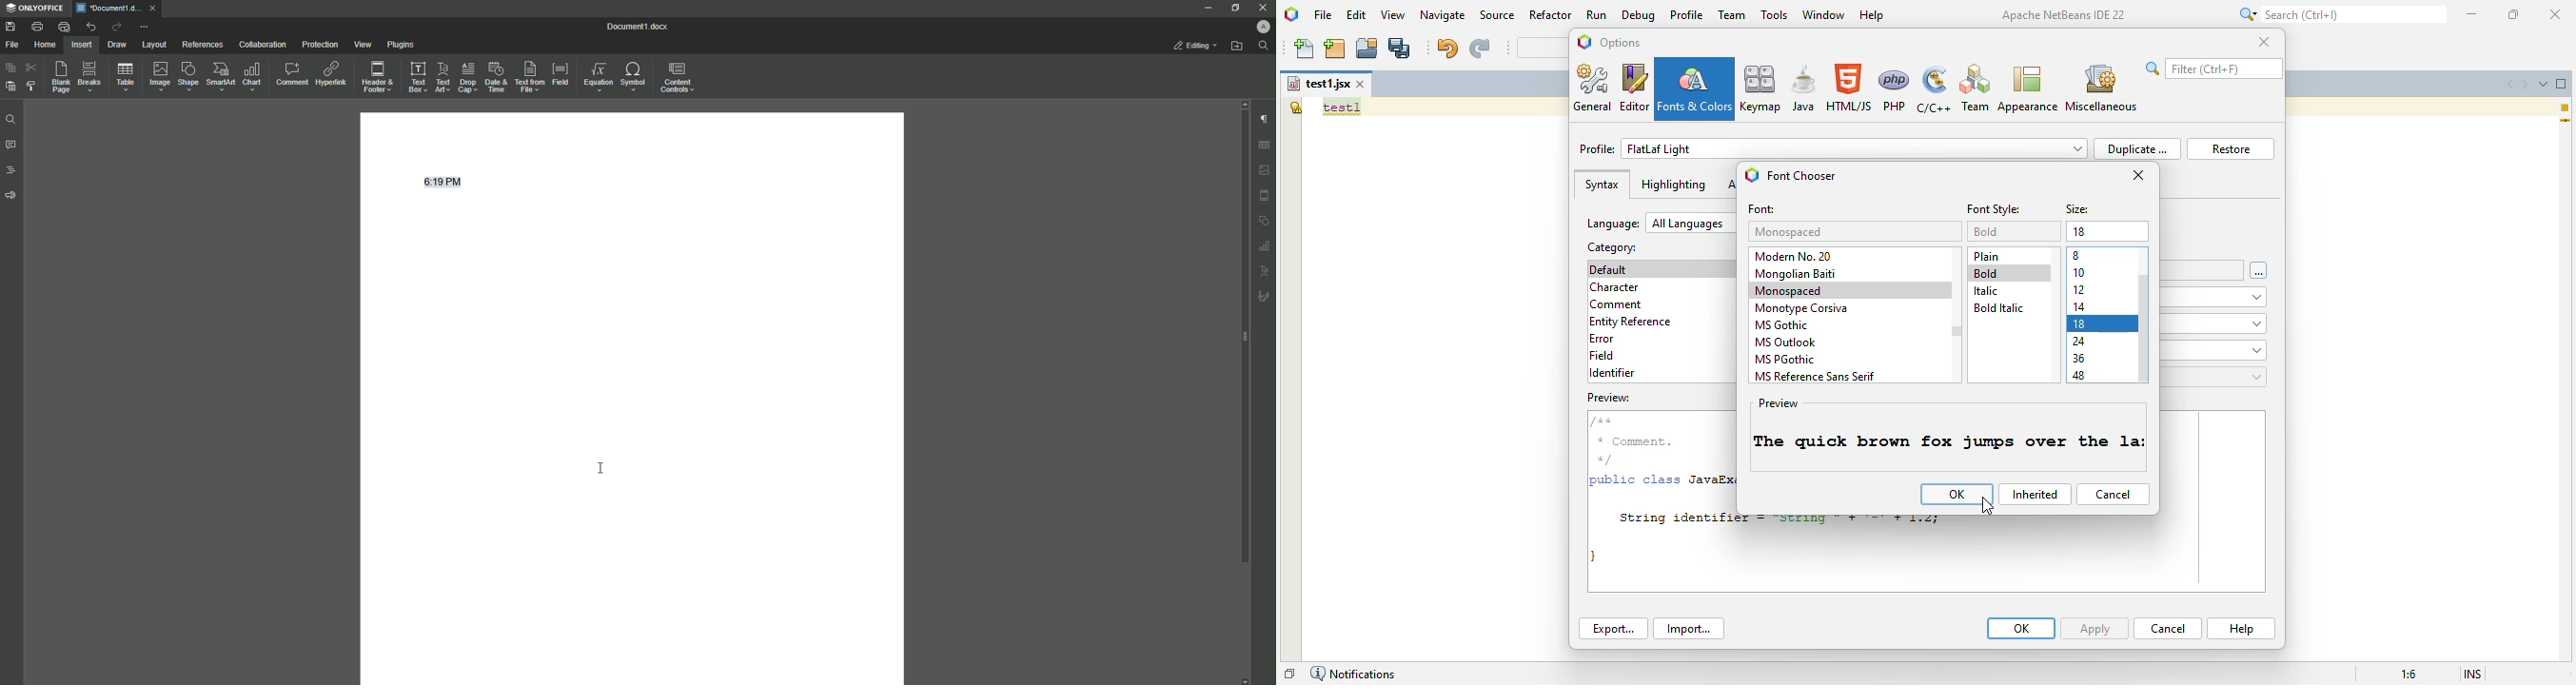 The width and height of the screenshot is (2576, 700). I want to click on Save, so click(10, 26).